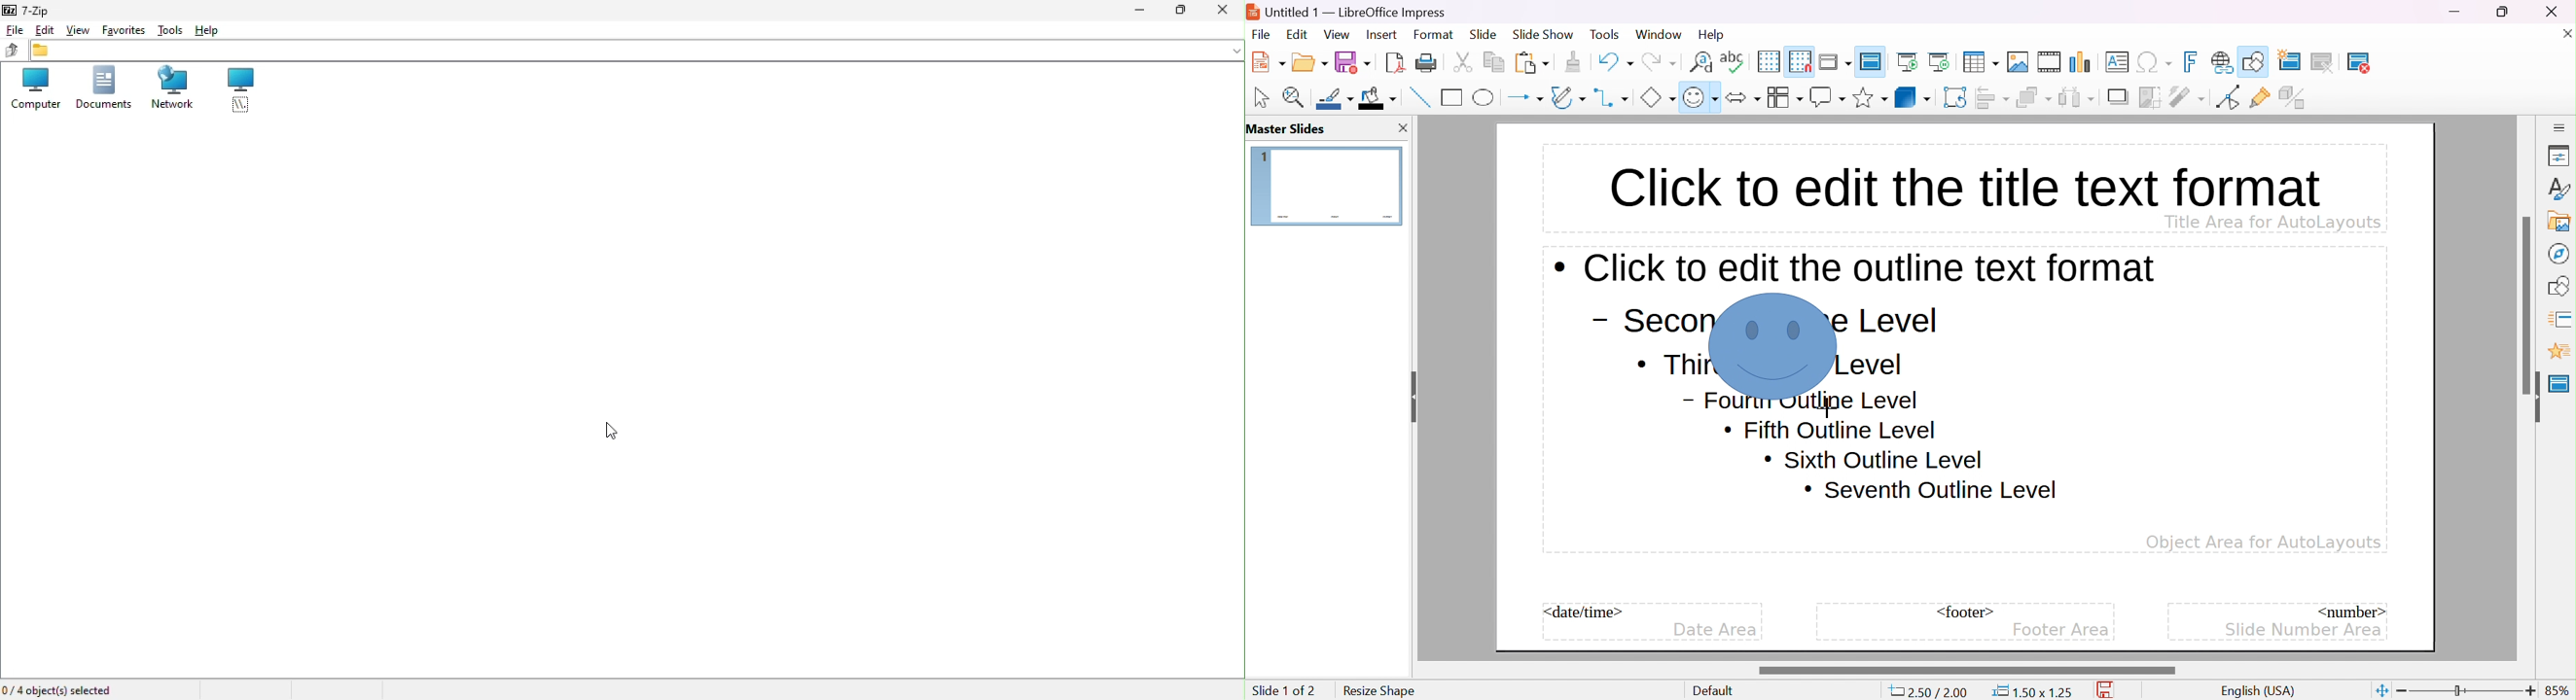 The width and height of the screenshot is (2576, 700). Describe the element at coordinates (2558, 690) in the screenshot. I see `85%` at that location.